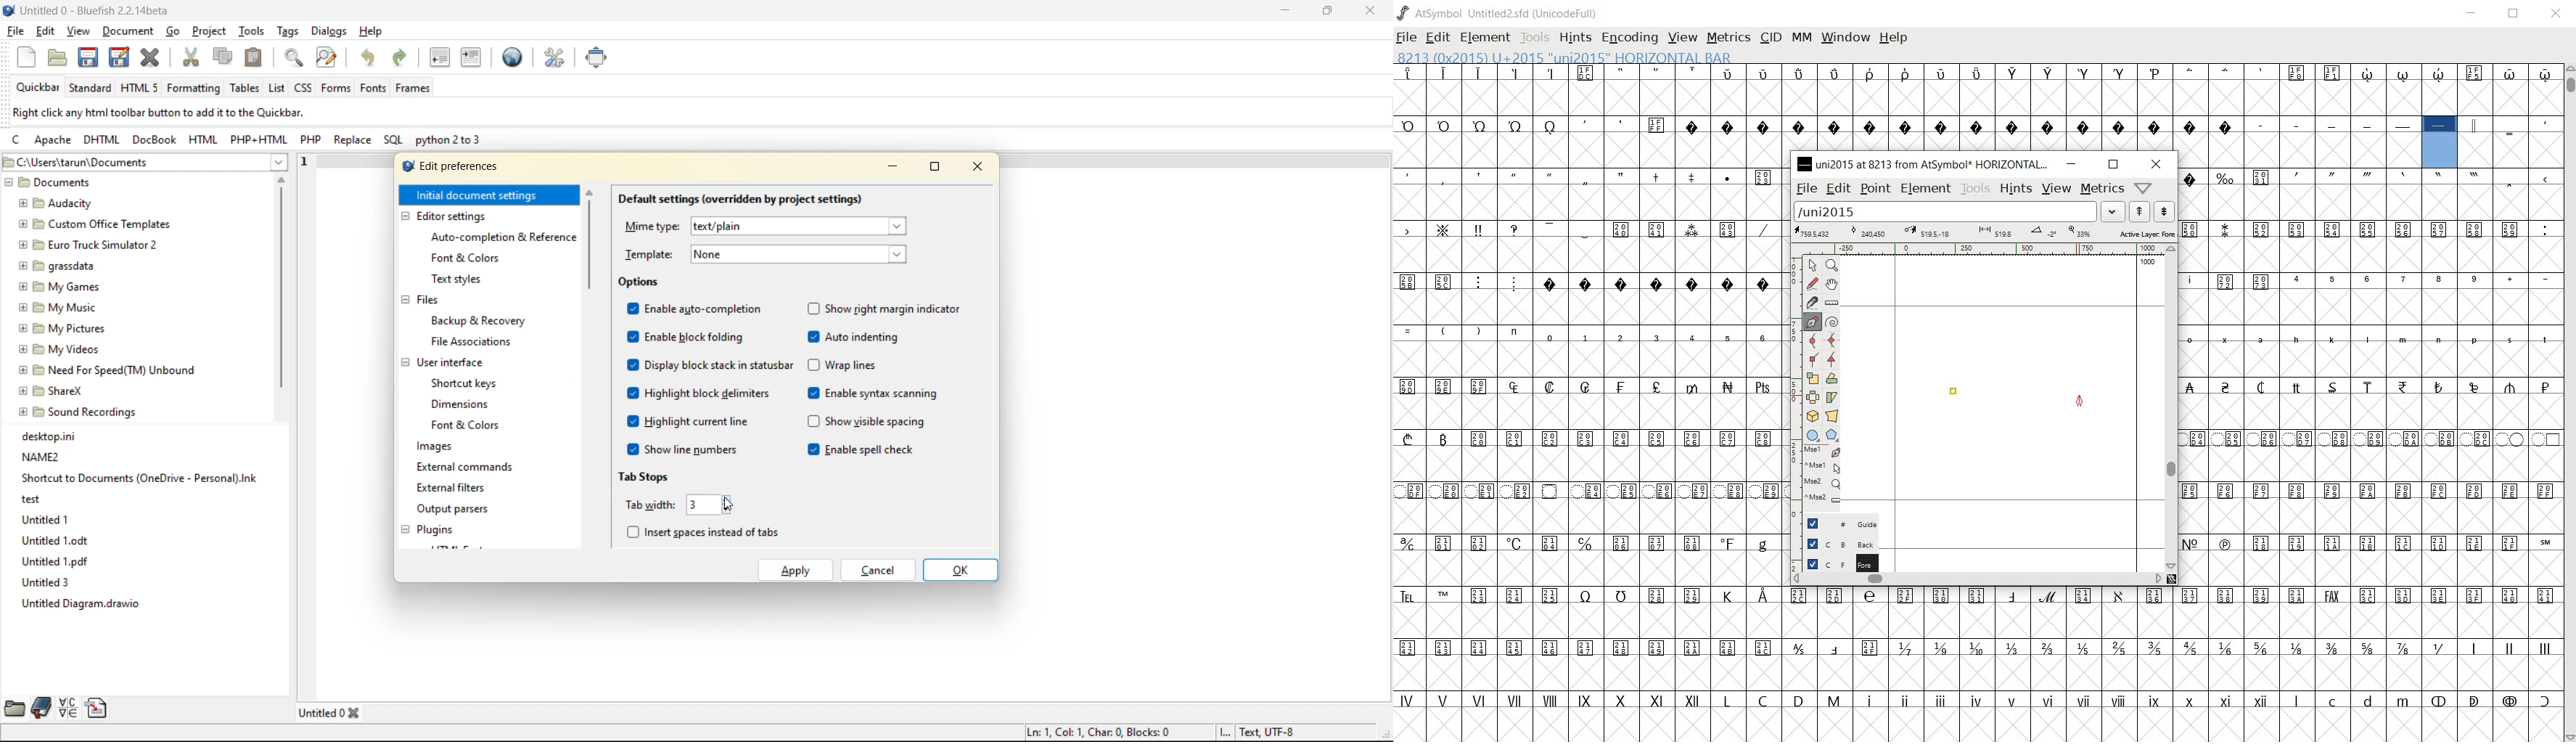  I want to click on close, so click(980, 167).